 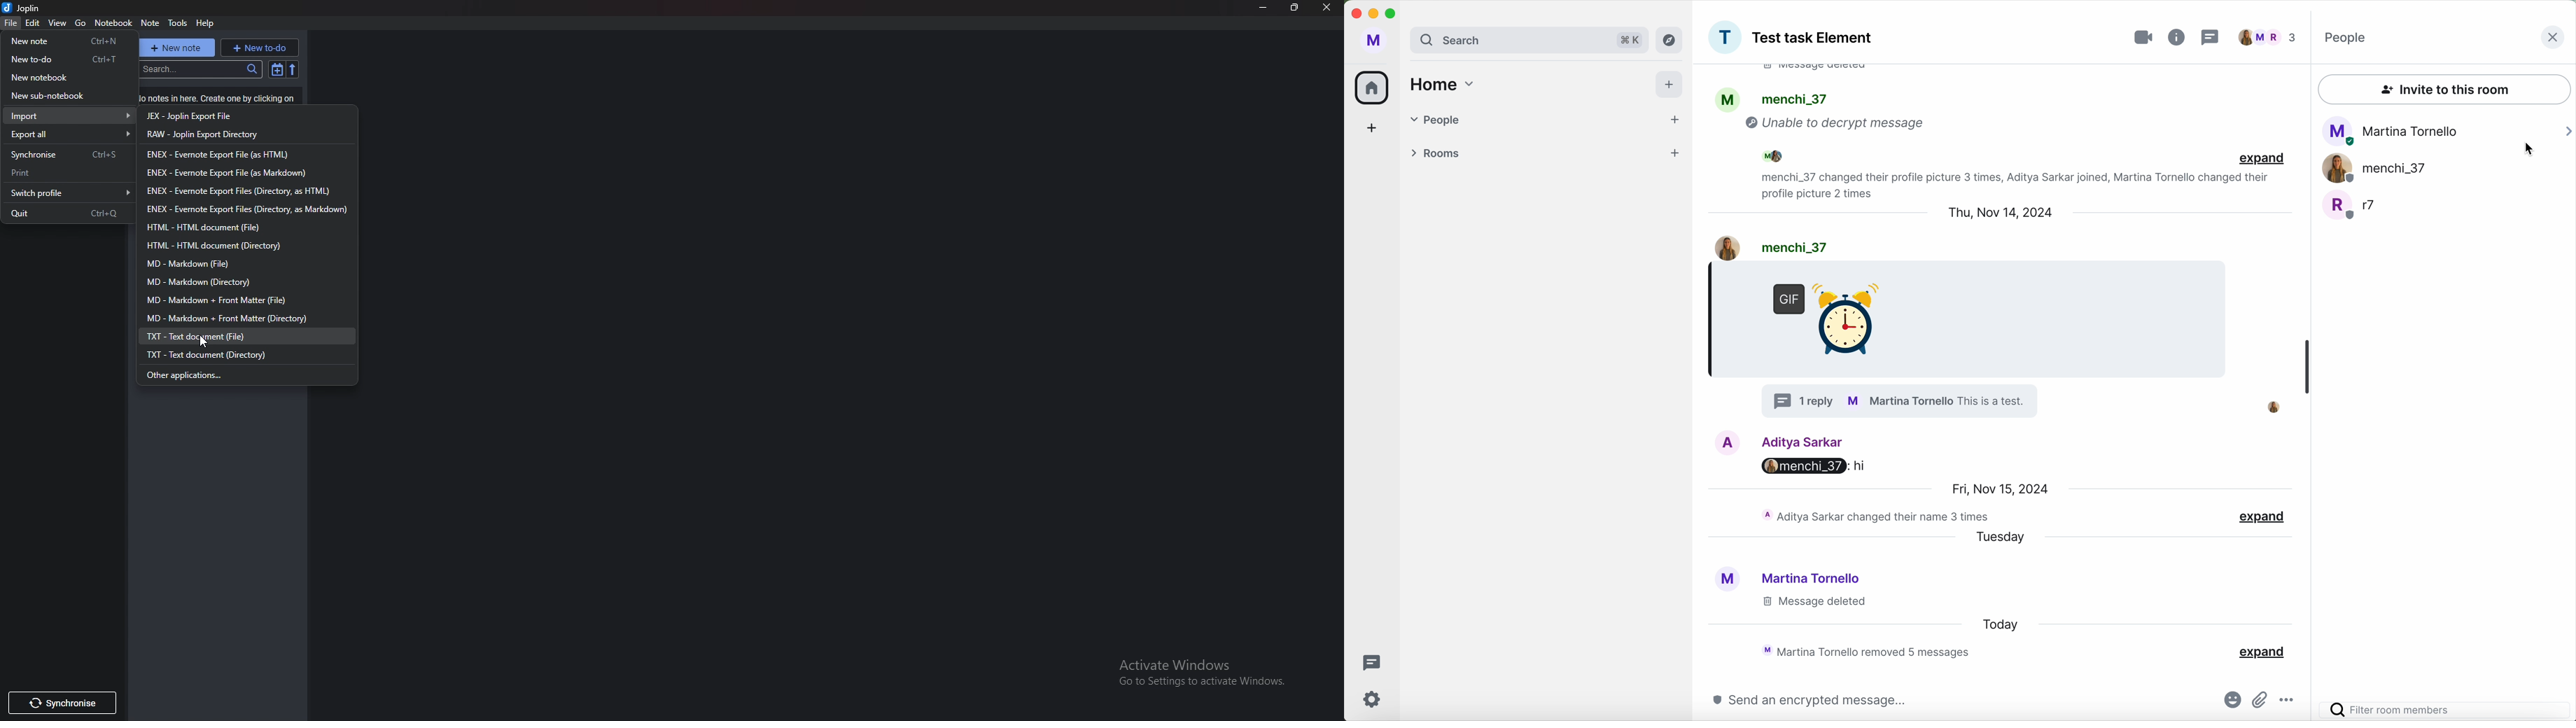 What do you see at coordinates (1499, 40) in the screenshot?
I see `search bar` at bounding box center [1499, 40].